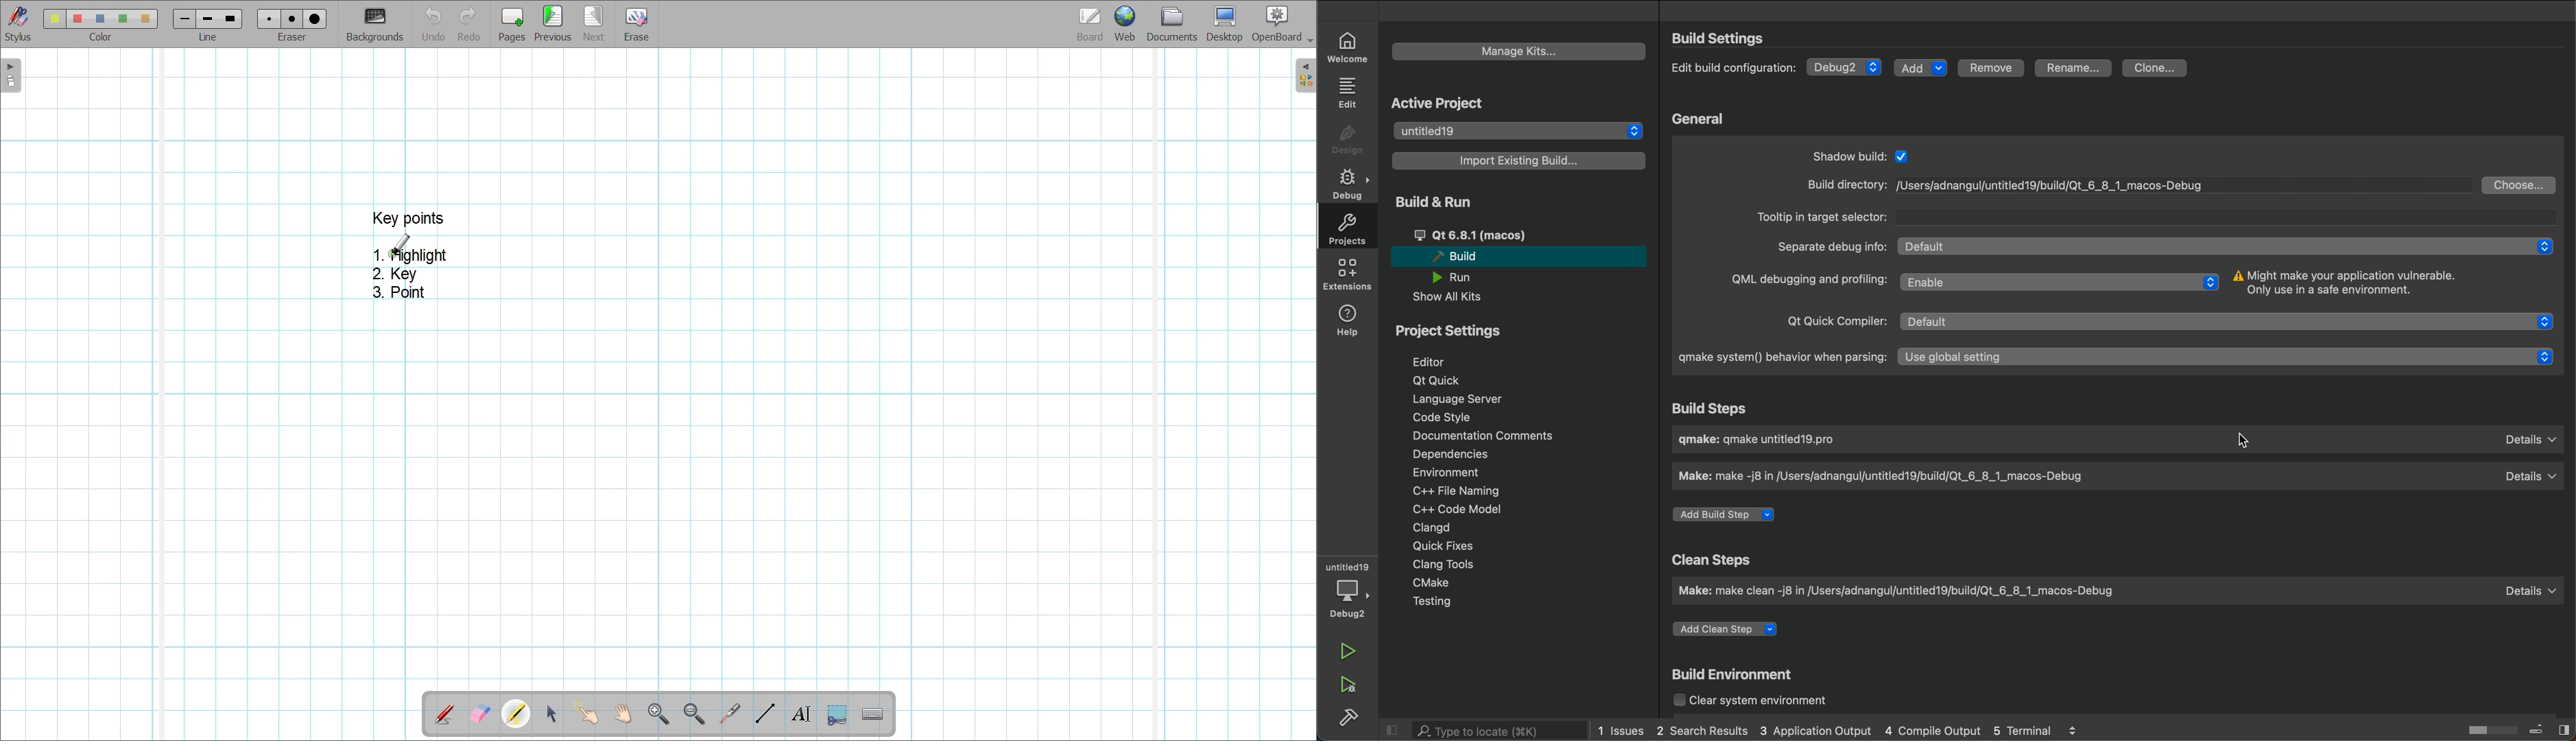 The image size is (2576, 756). I want to click on Go to previous page, so click(553, 23).